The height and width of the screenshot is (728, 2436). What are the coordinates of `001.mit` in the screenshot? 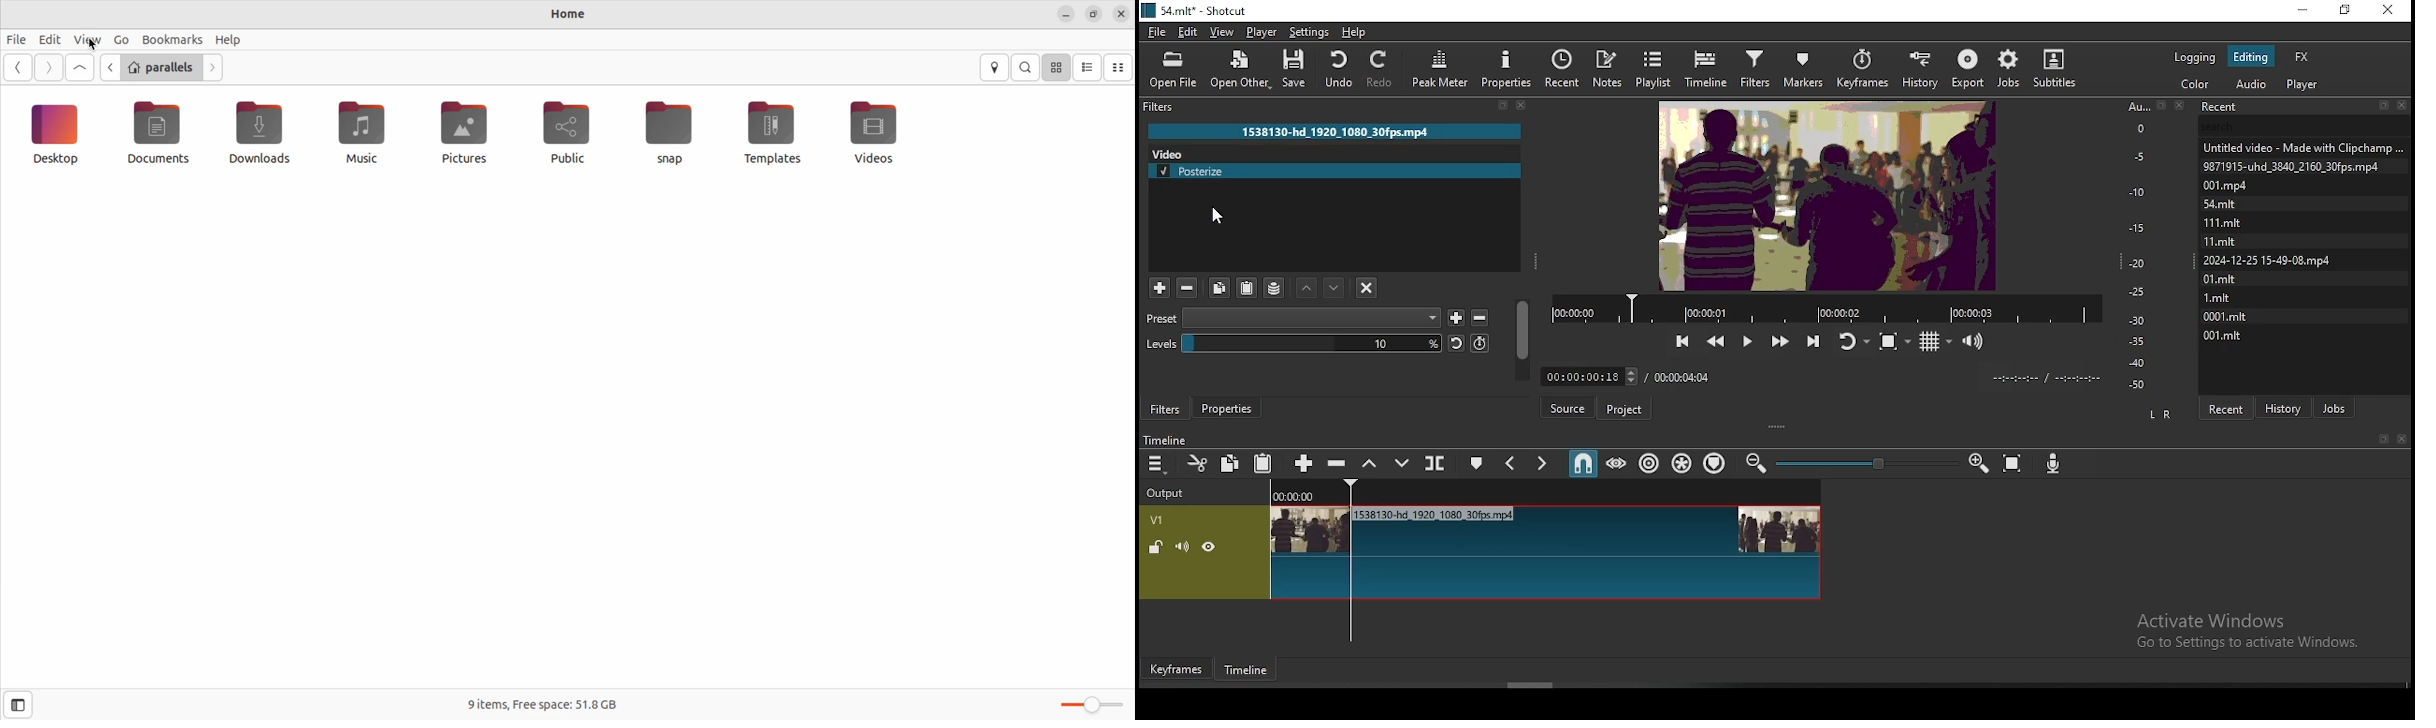 It's located at (2223, 334).